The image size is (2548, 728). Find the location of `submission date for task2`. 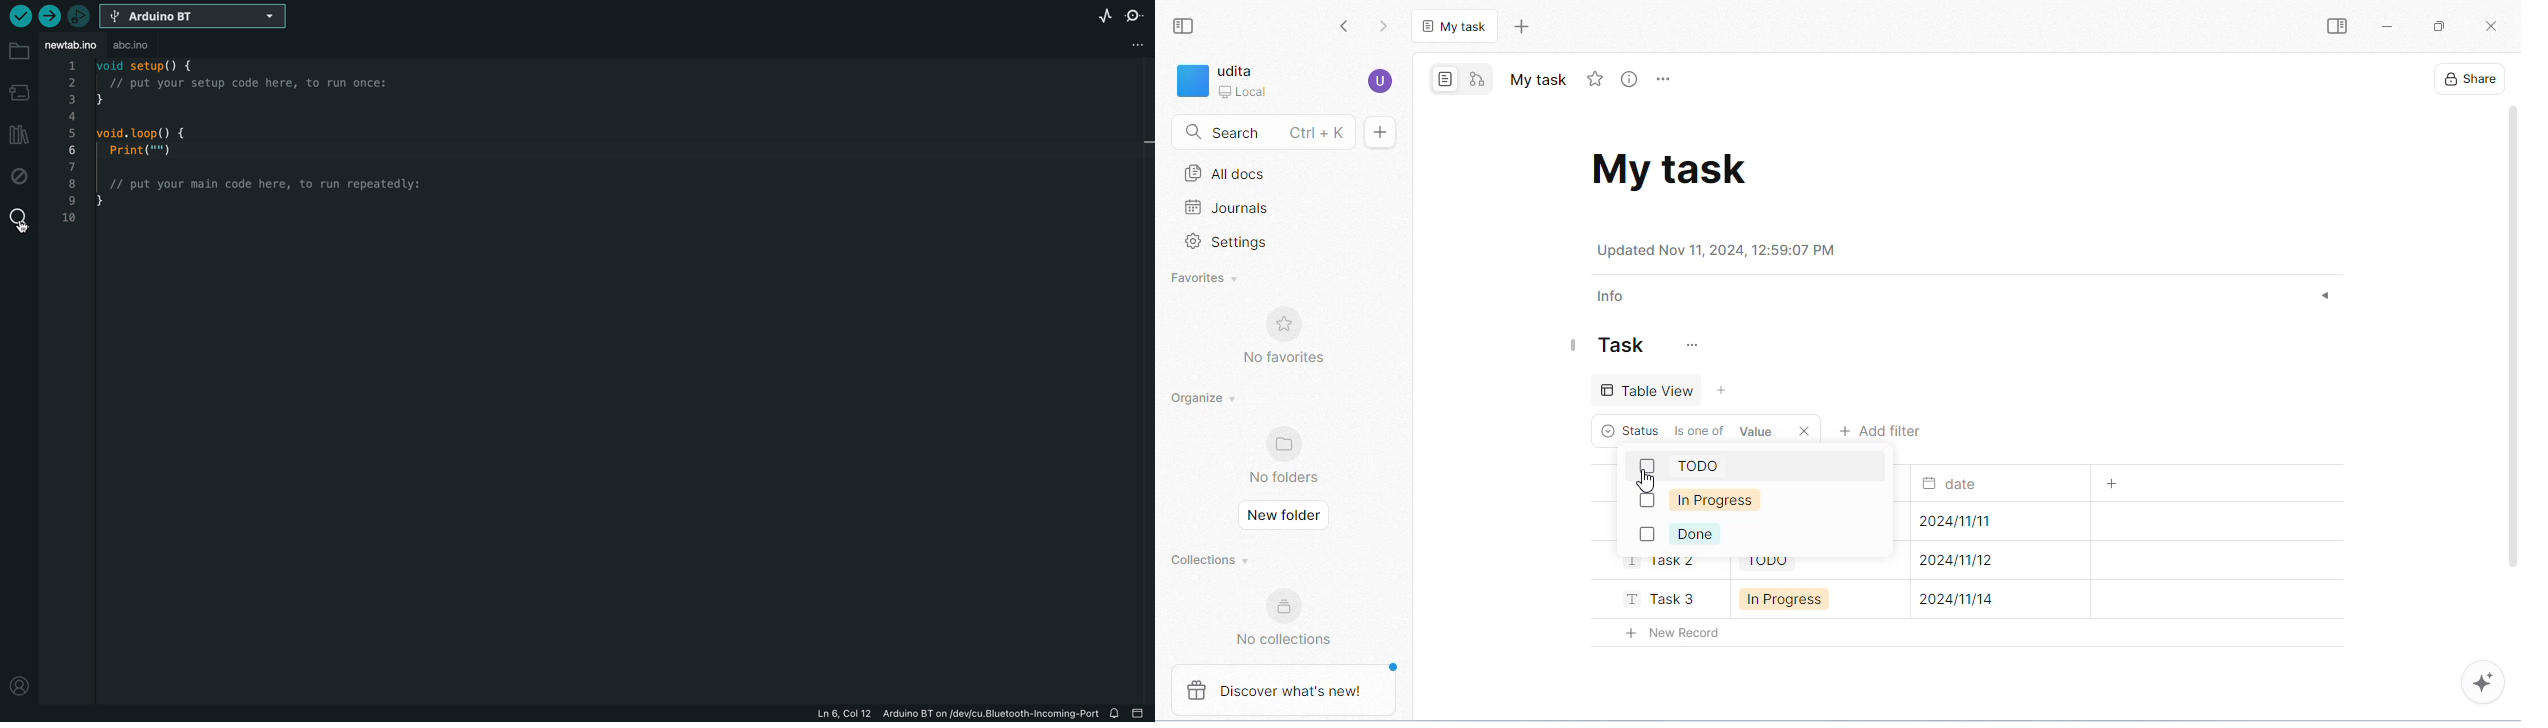

submission date for task2 is located at coordinates (1958, 559).